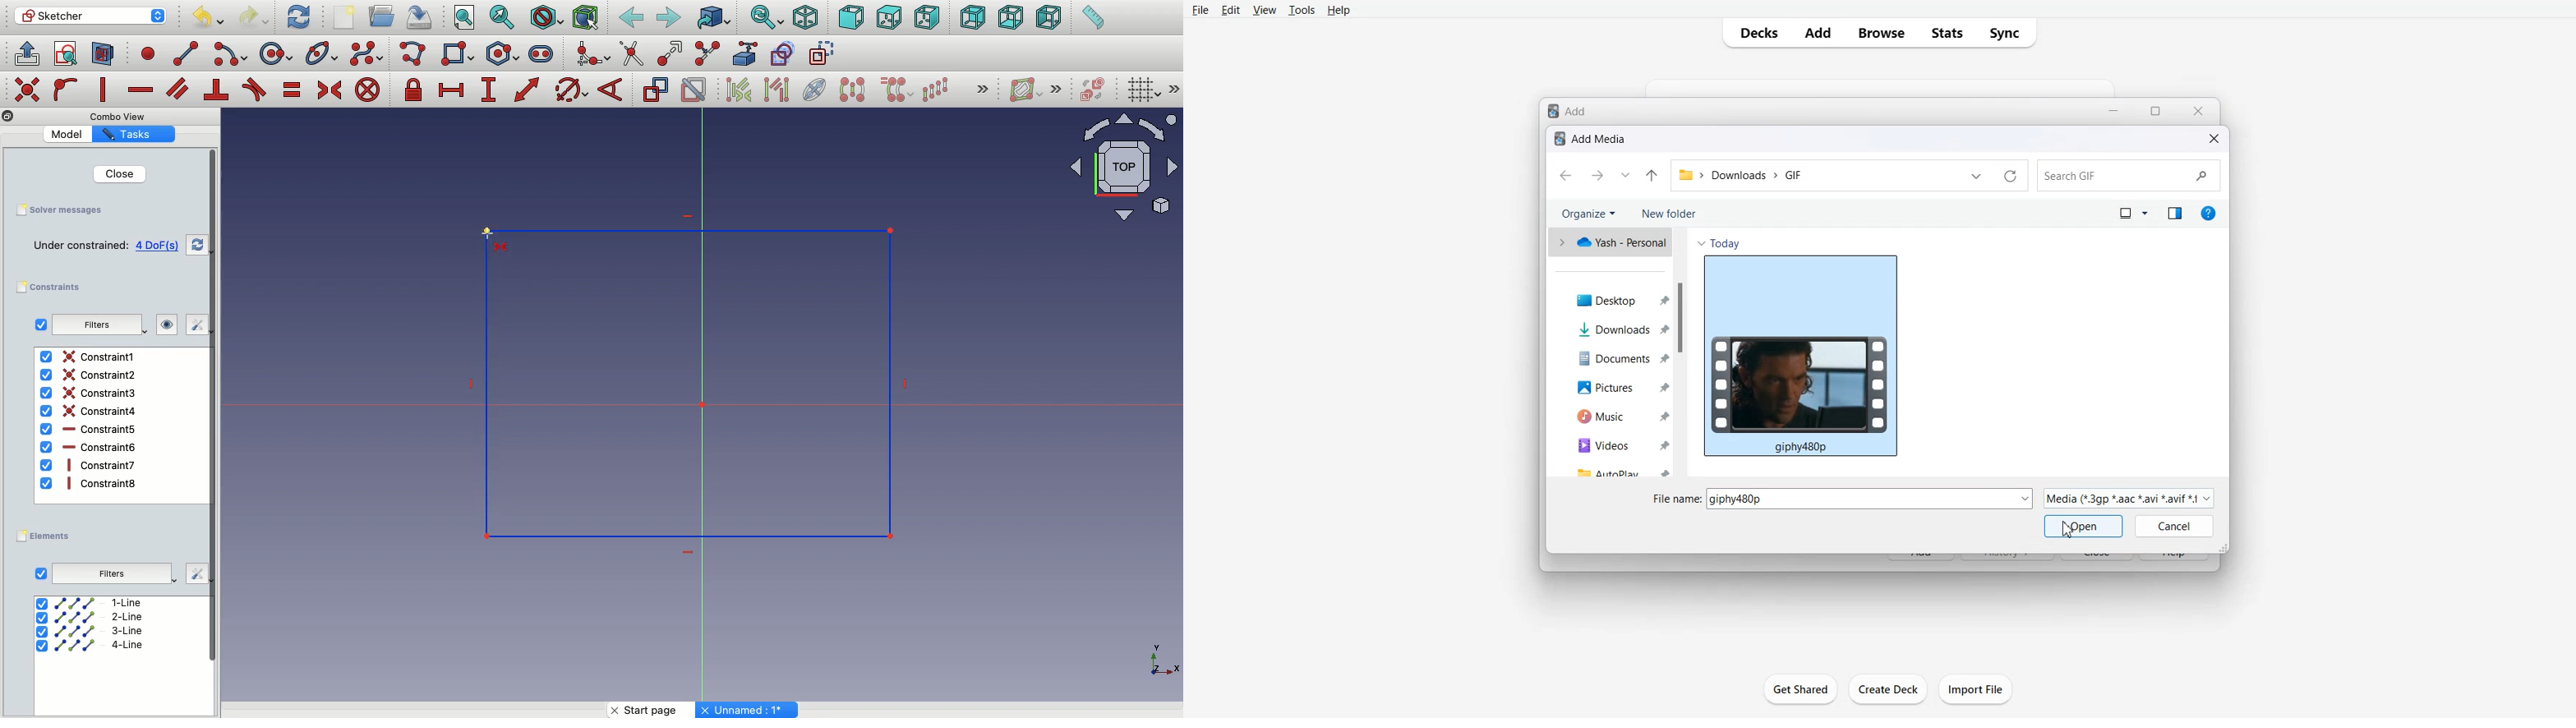  What do you see at coordinates (90, 483) in the screenshot?
I see `Constraint8` at bounding box center [90, 483].